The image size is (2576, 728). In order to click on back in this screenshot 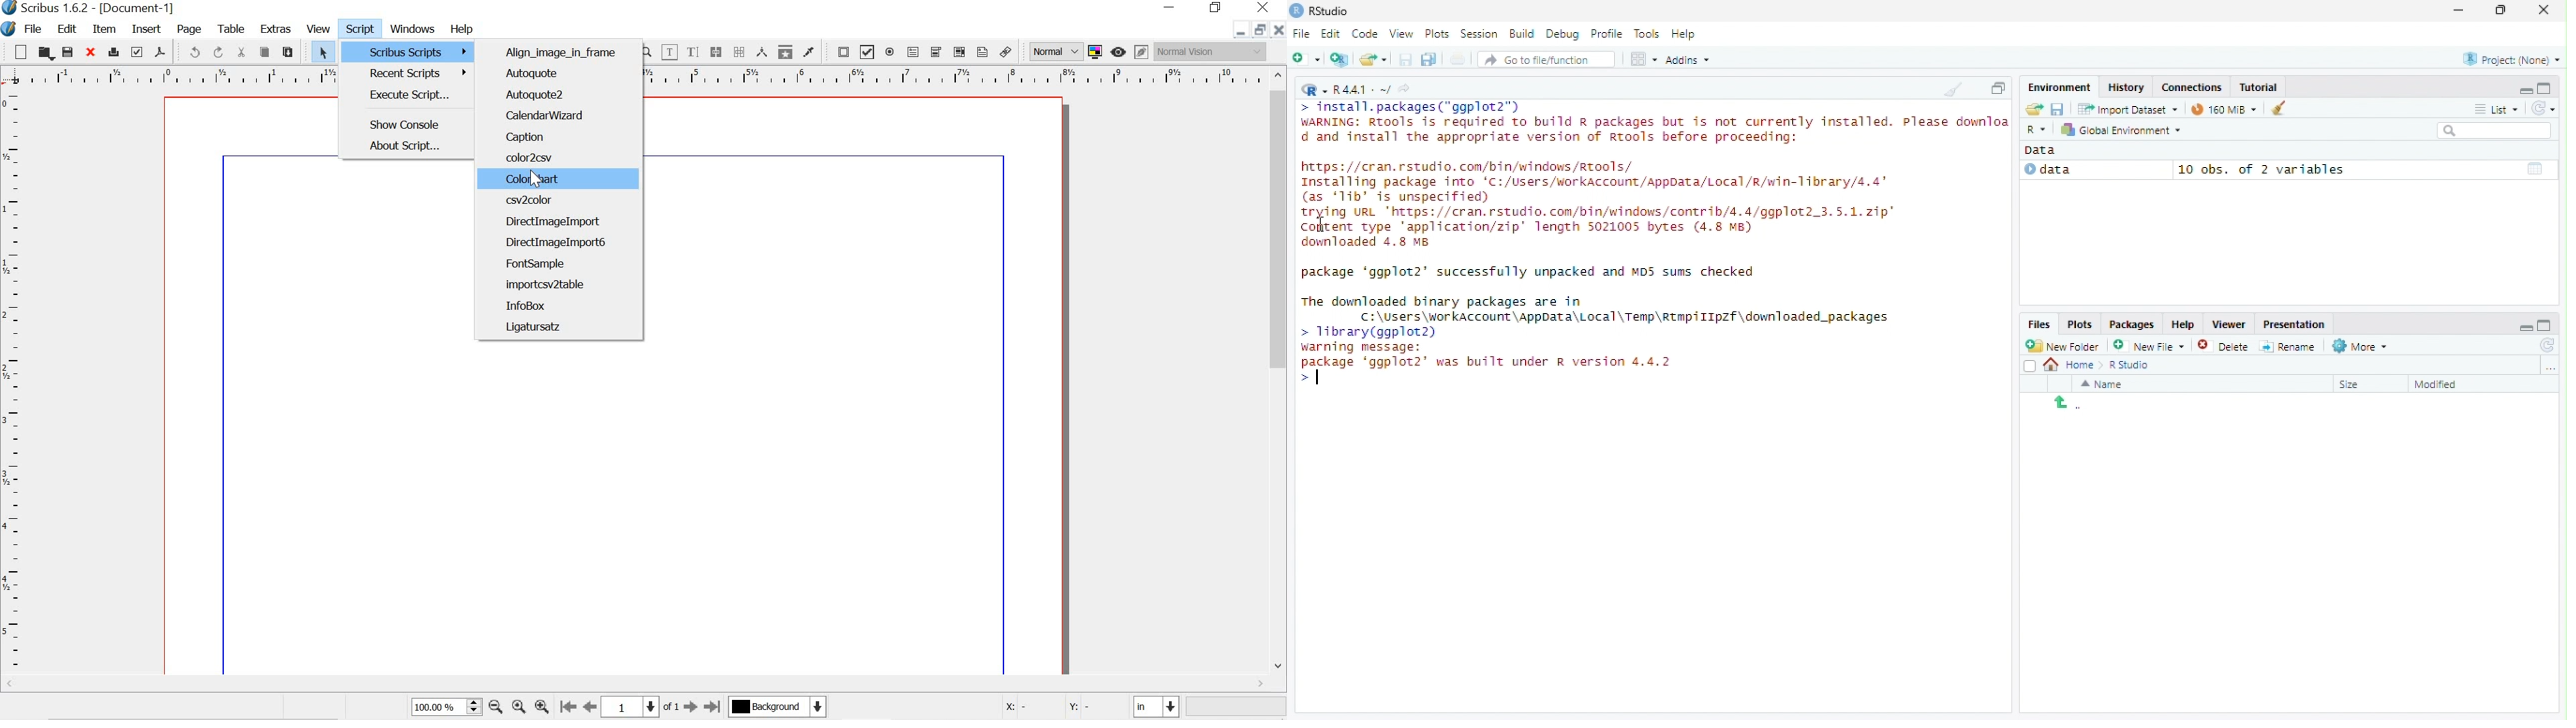, I will do `click(2062, 402)`.